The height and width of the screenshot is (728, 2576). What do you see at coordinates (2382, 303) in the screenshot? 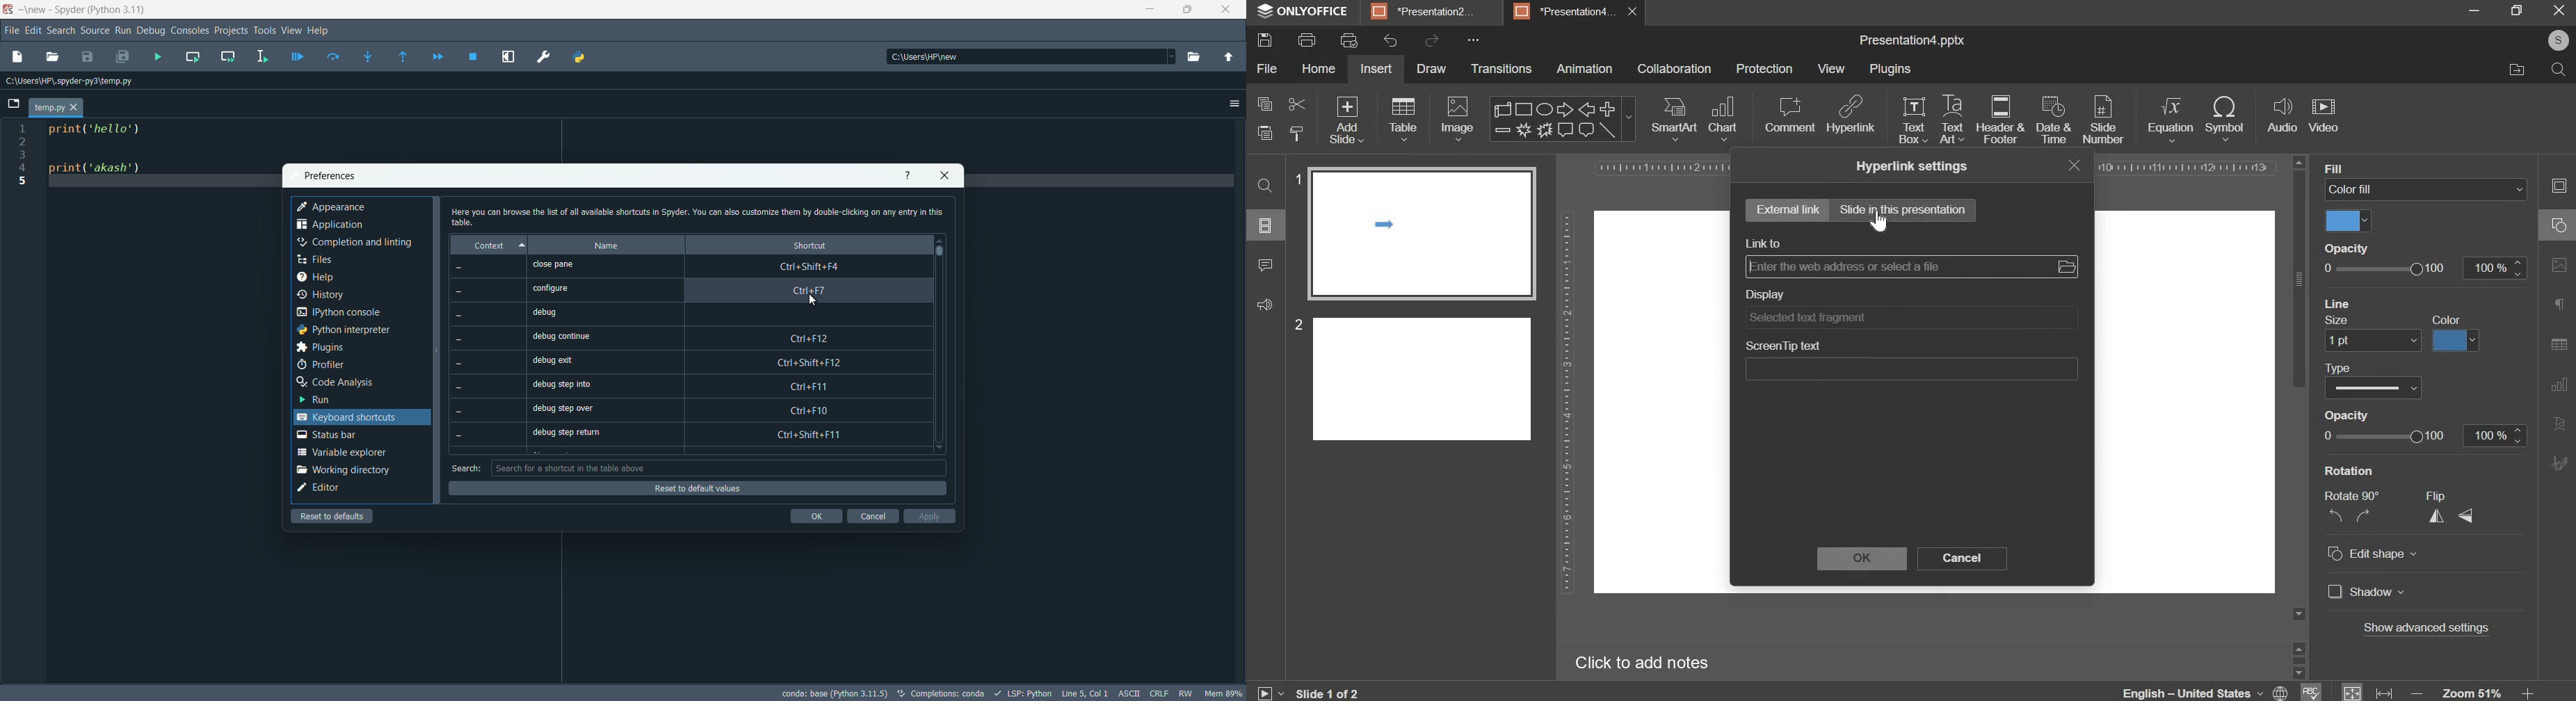
I see `` at bounding box center [2382, 303].